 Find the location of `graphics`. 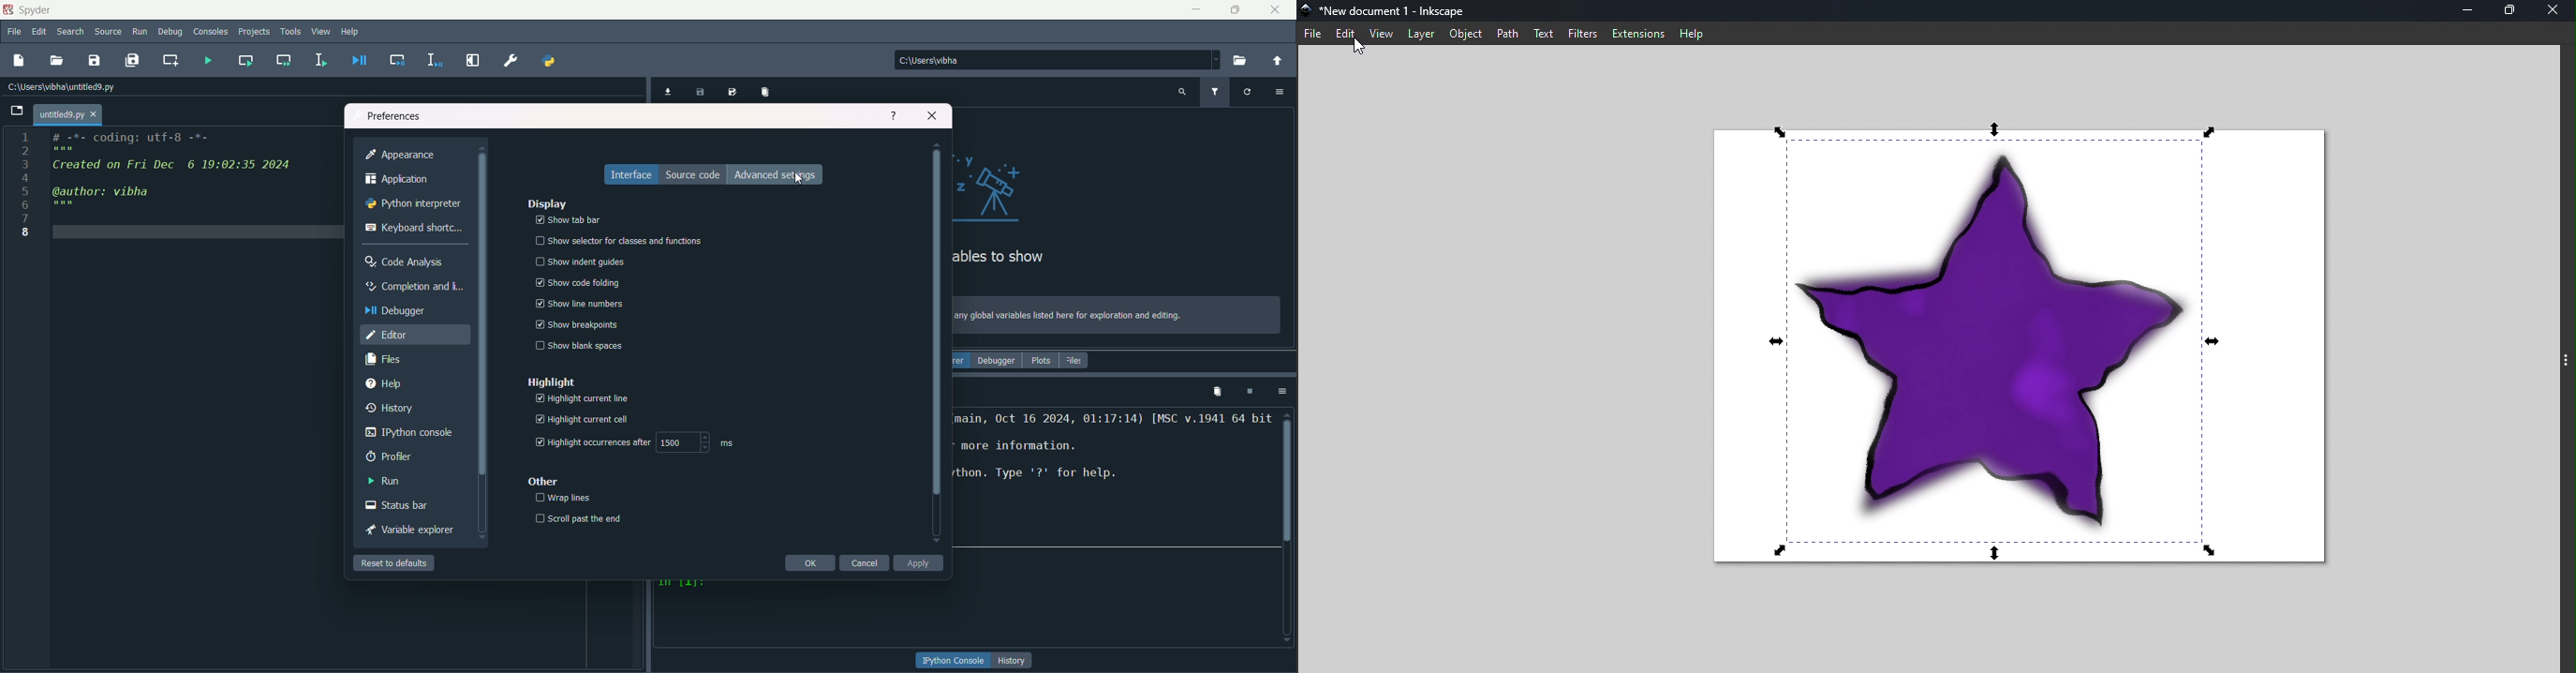

graphics is located at coordinates (1000, 186).